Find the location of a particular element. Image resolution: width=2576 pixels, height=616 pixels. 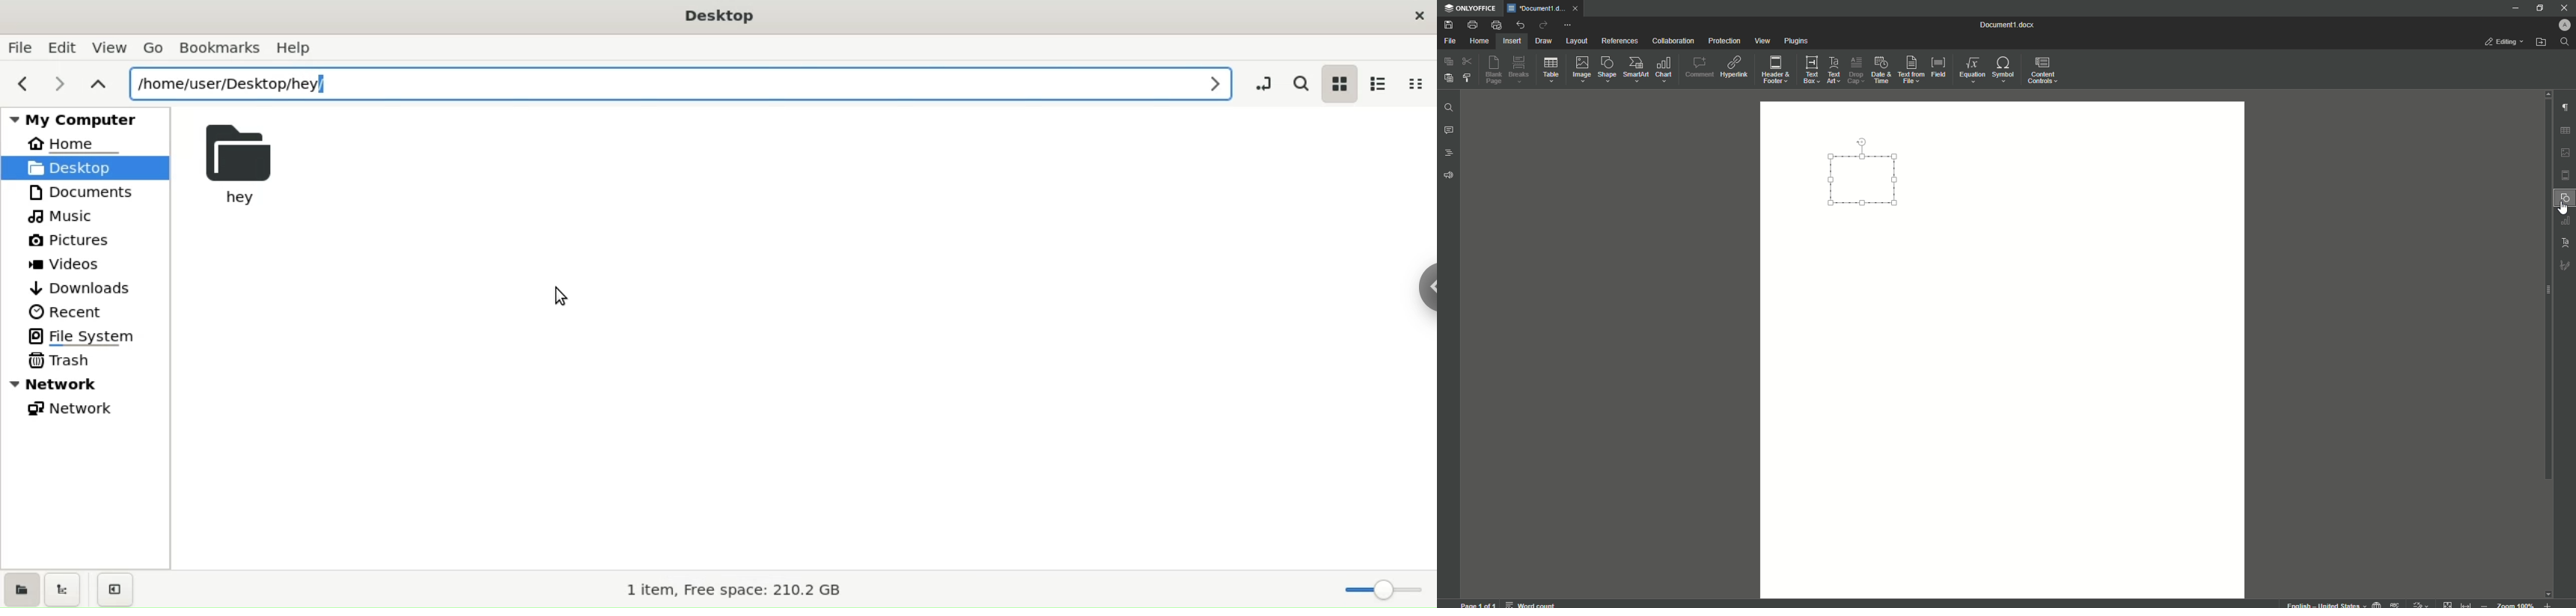

Find is located at coordinates (1448, 109).